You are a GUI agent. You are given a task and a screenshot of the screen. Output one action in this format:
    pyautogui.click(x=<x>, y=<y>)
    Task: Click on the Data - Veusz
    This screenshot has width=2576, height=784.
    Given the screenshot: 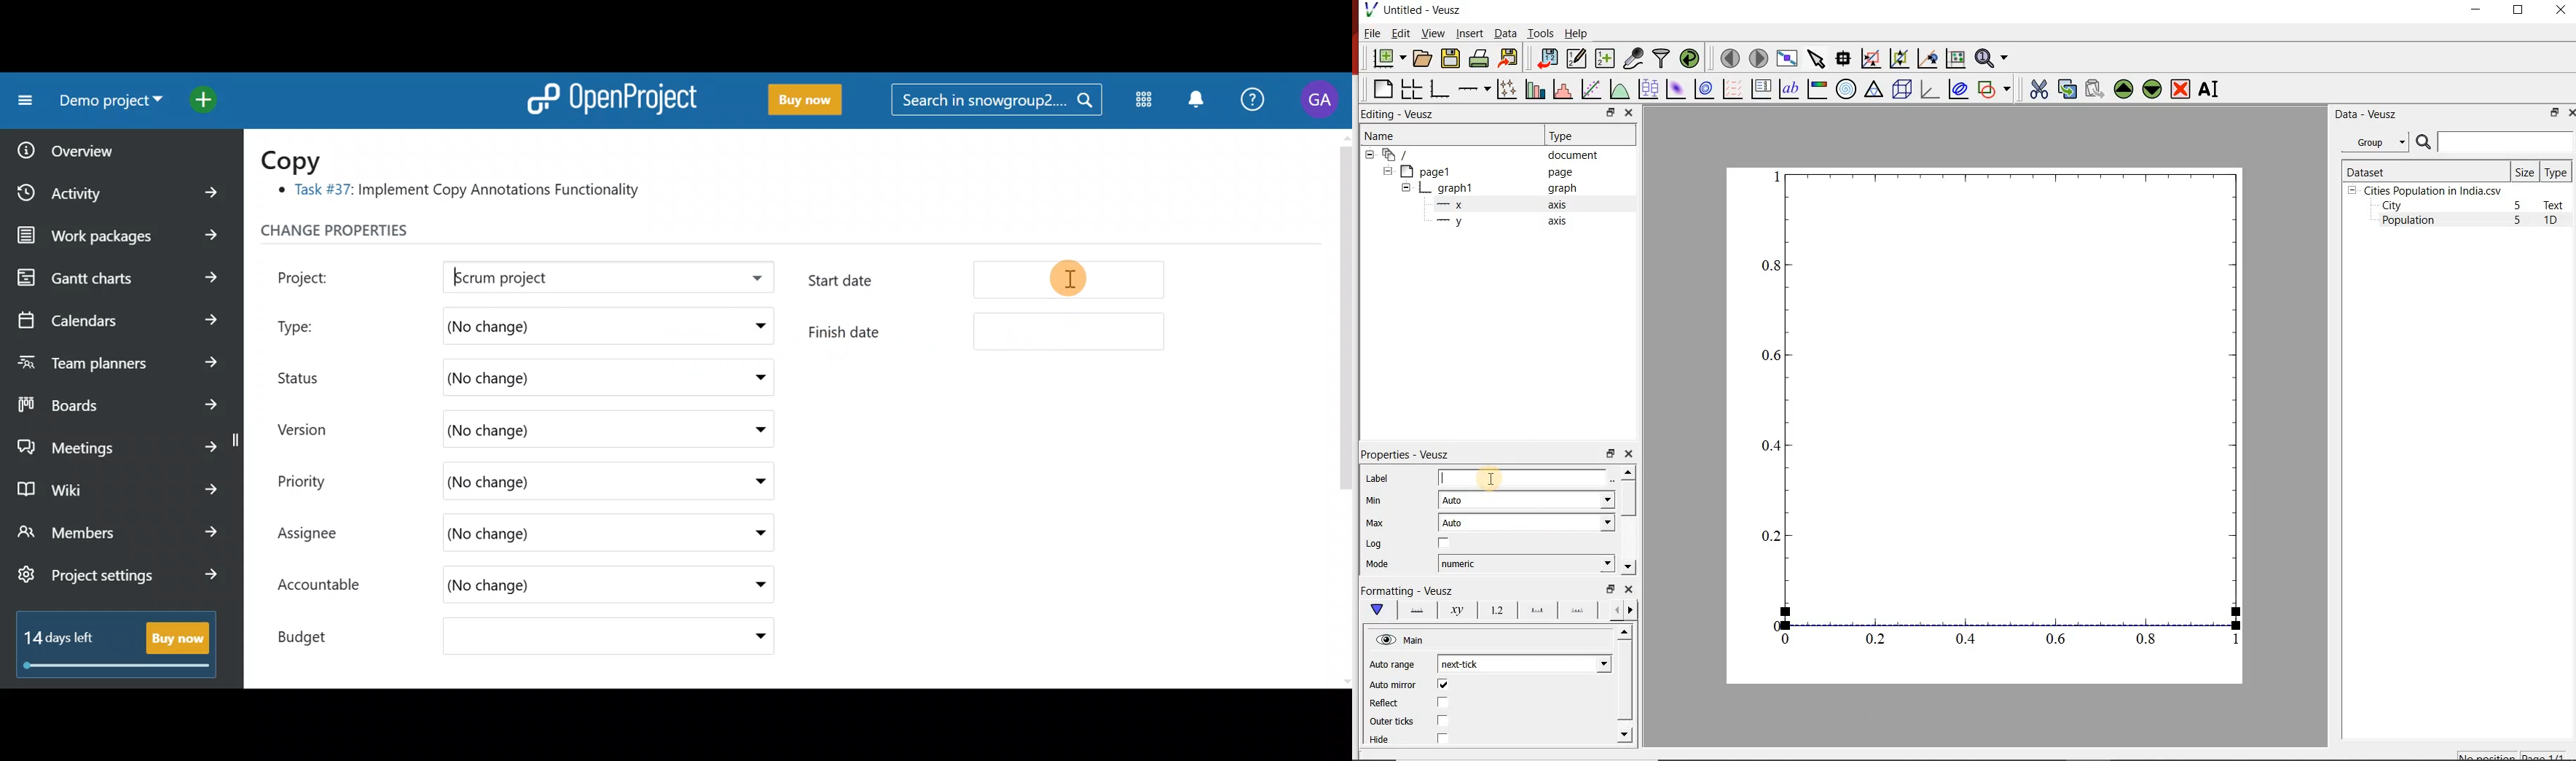 What is the action you would take?
    pyautogui.click(x=2363, y=114)
    